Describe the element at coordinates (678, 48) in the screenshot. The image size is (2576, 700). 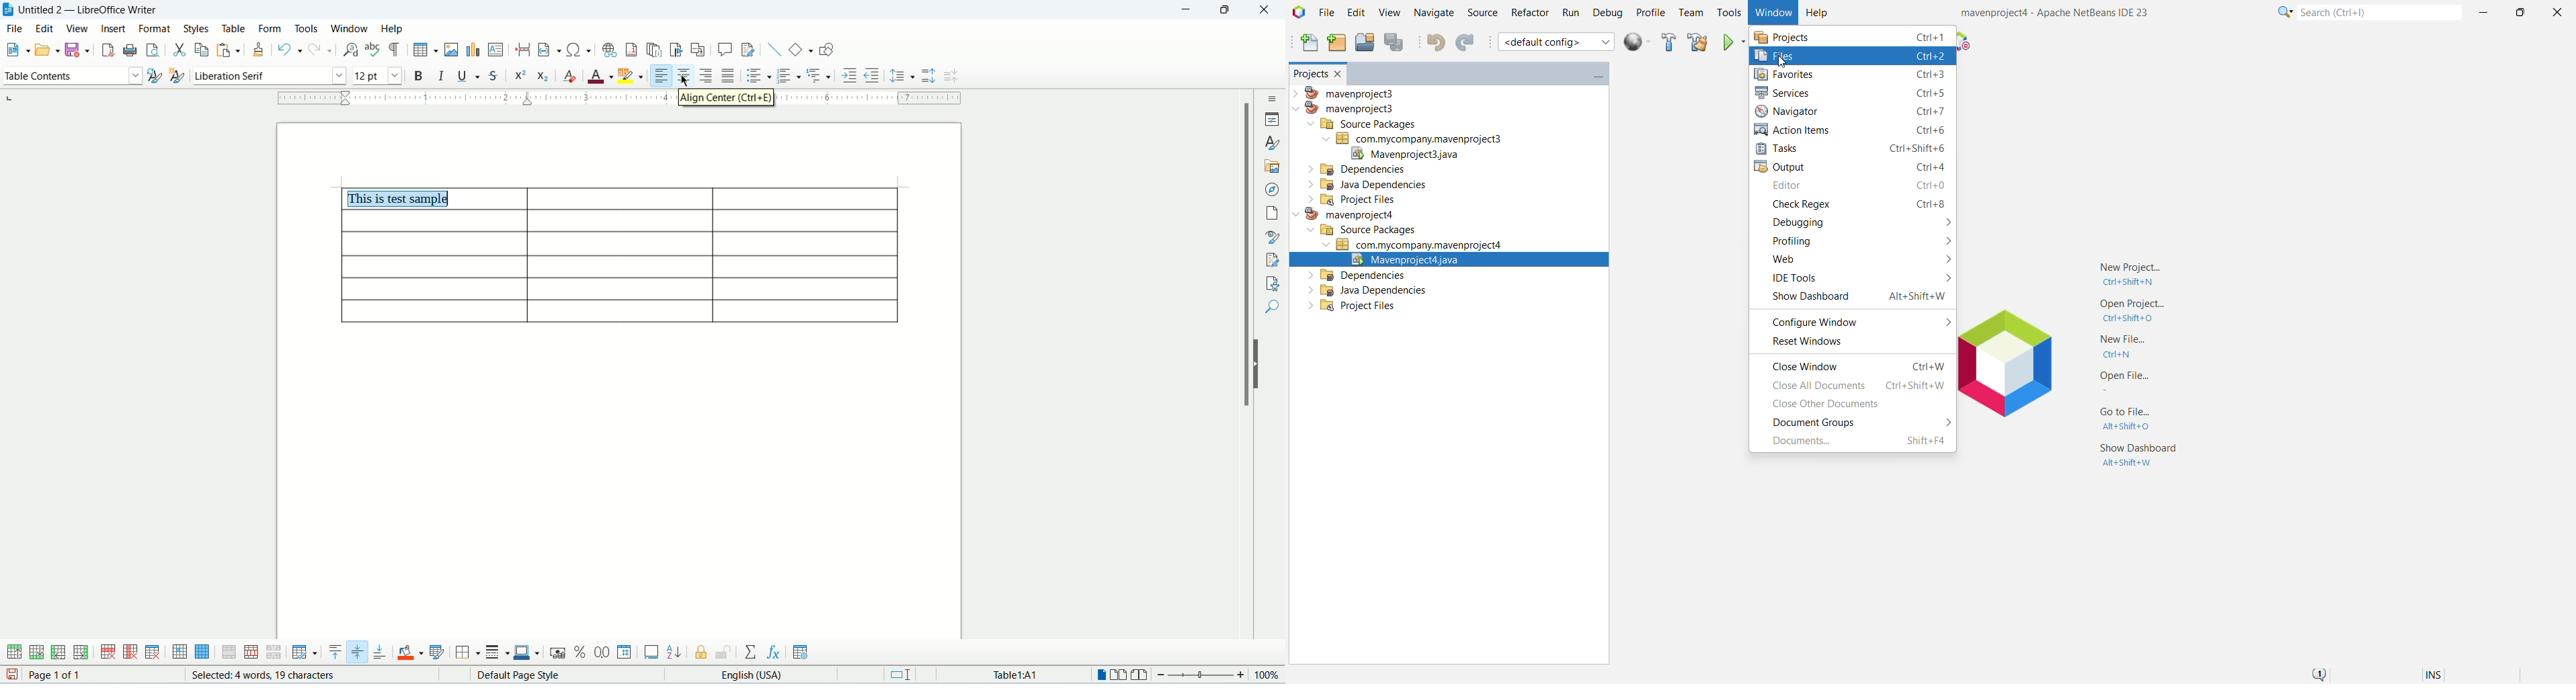
I see `insert bookmark` at that location.